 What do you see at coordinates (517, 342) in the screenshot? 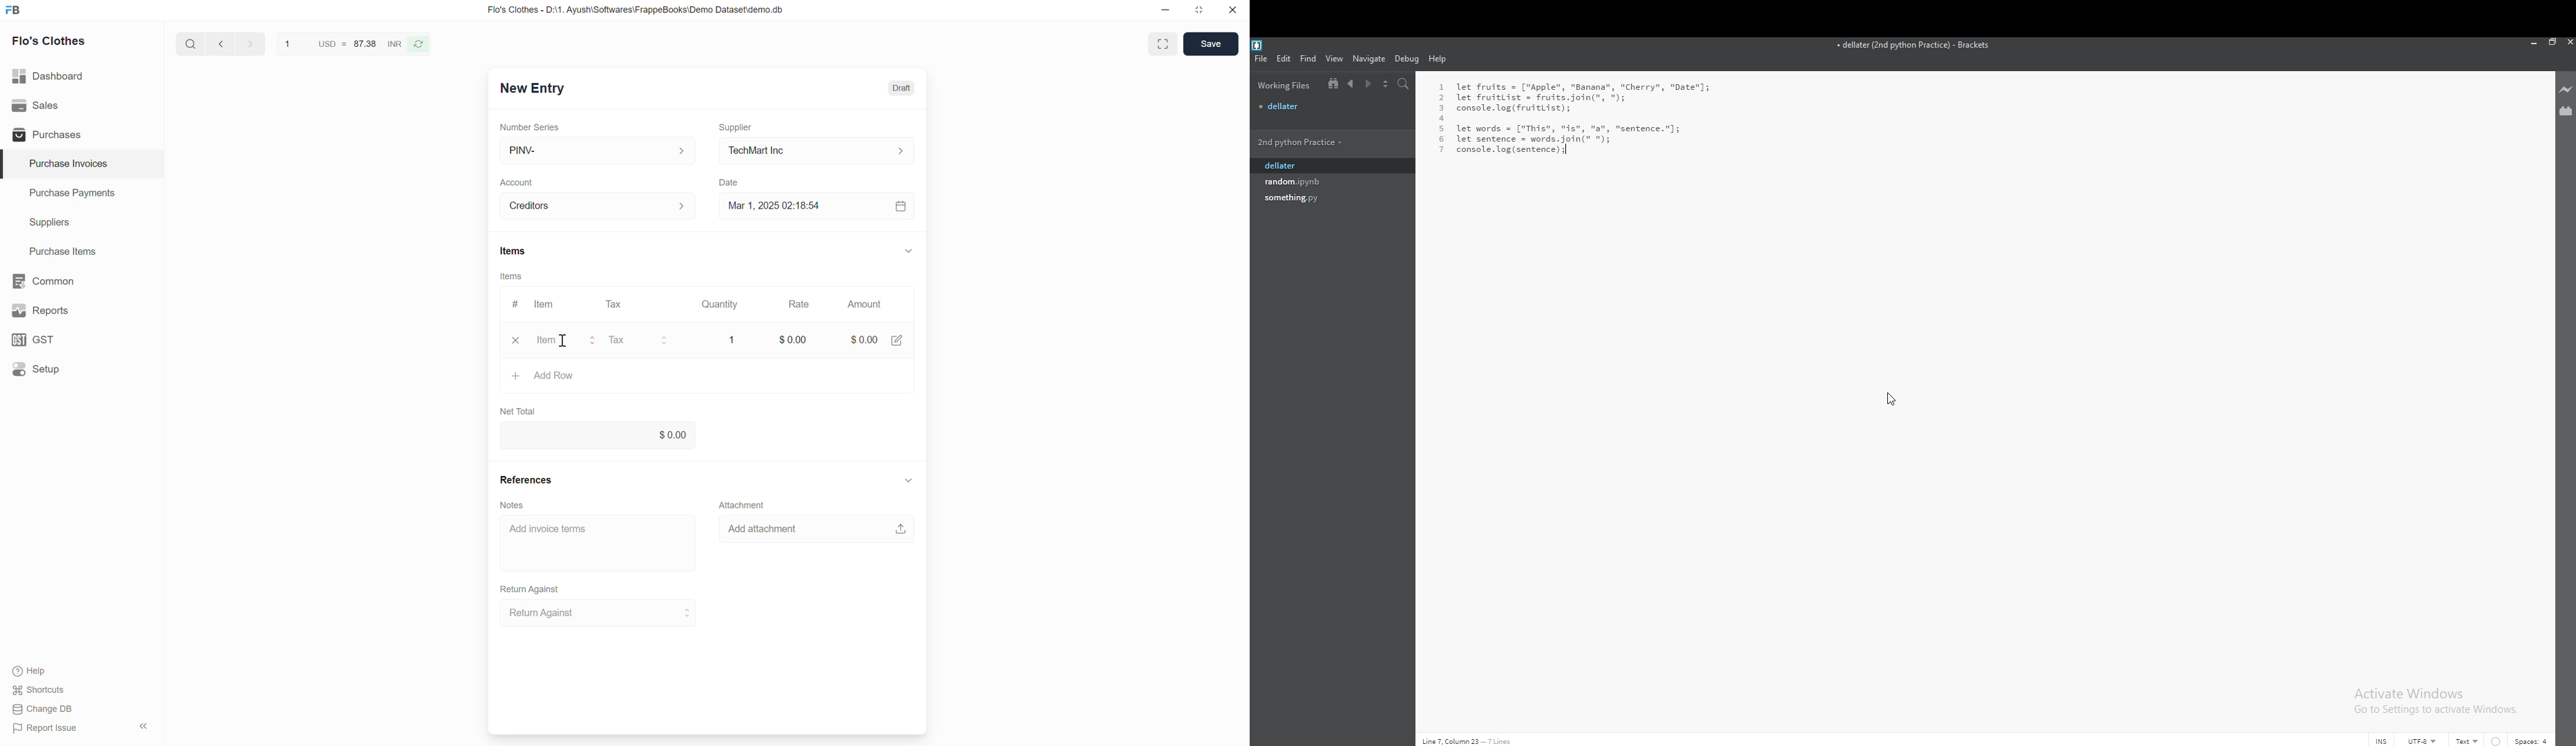
I see `clear/remove input` at bounding box center [517, 342].